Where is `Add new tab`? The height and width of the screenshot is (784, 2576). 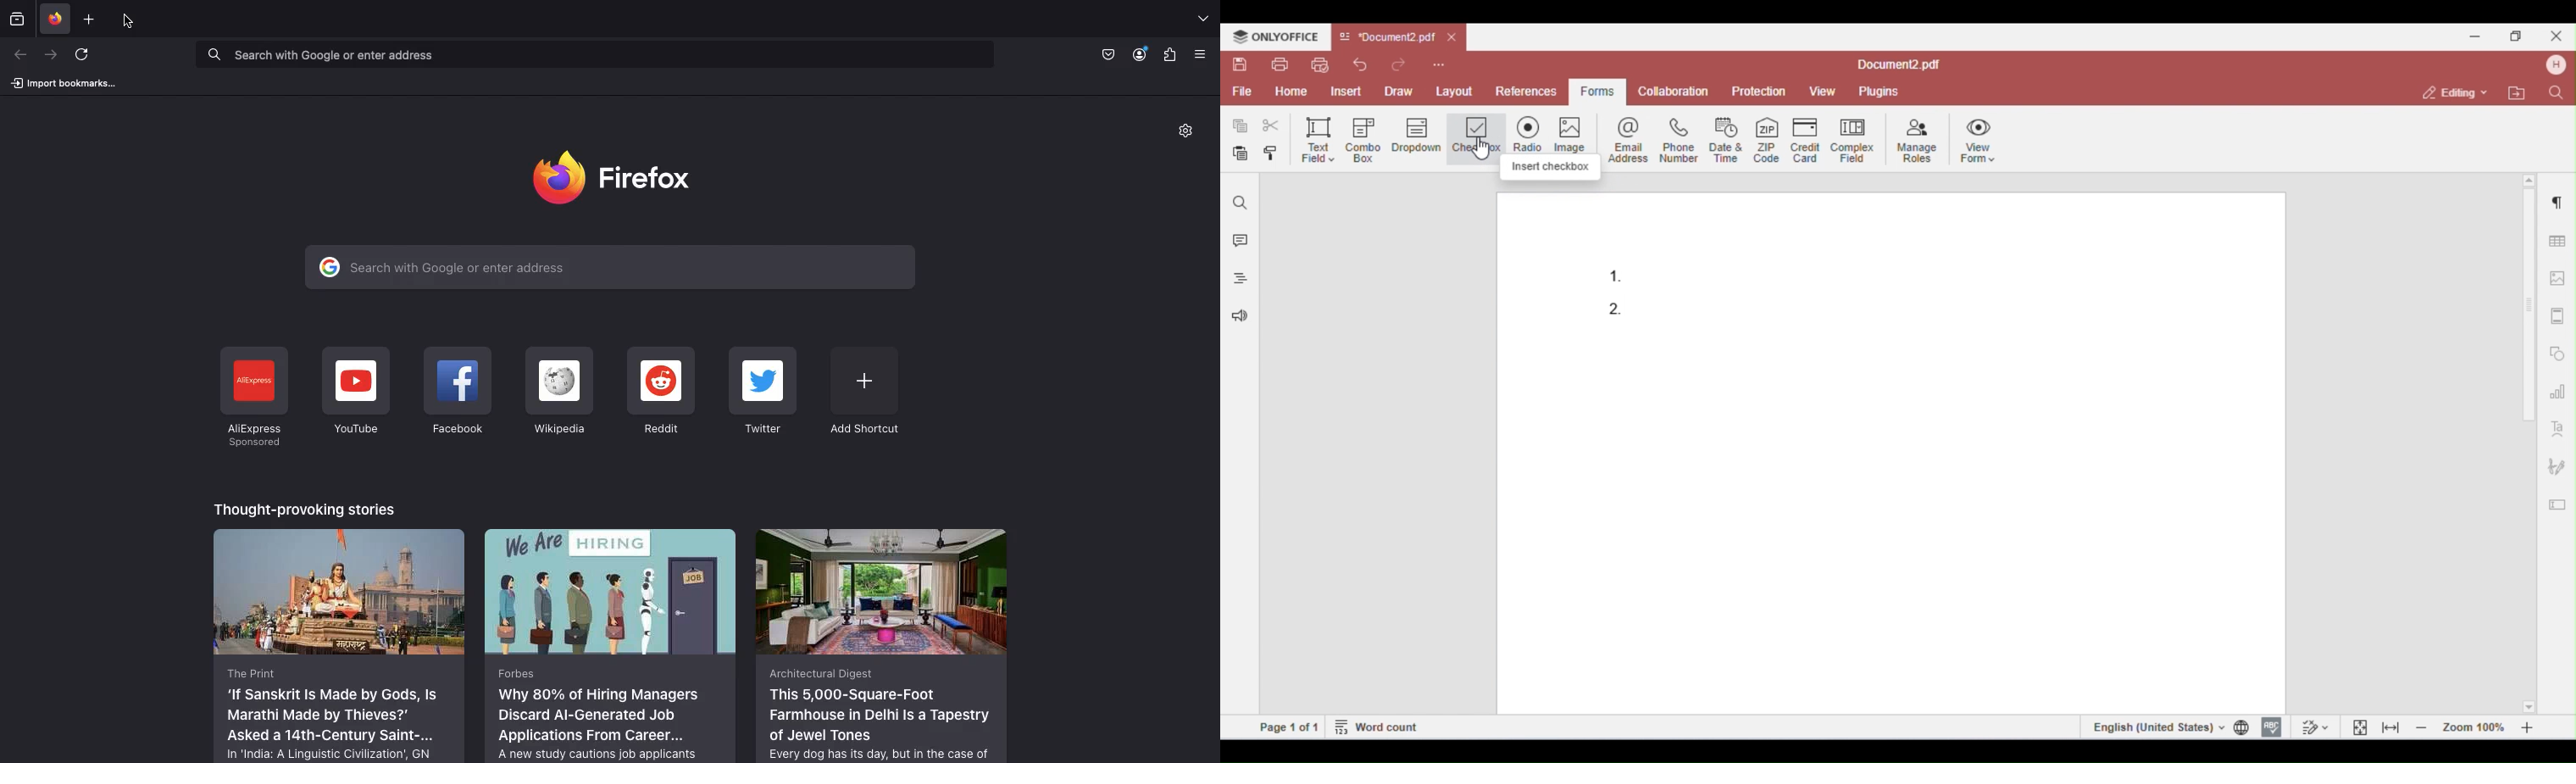
Add new tab is located at coordinates (92, 19).